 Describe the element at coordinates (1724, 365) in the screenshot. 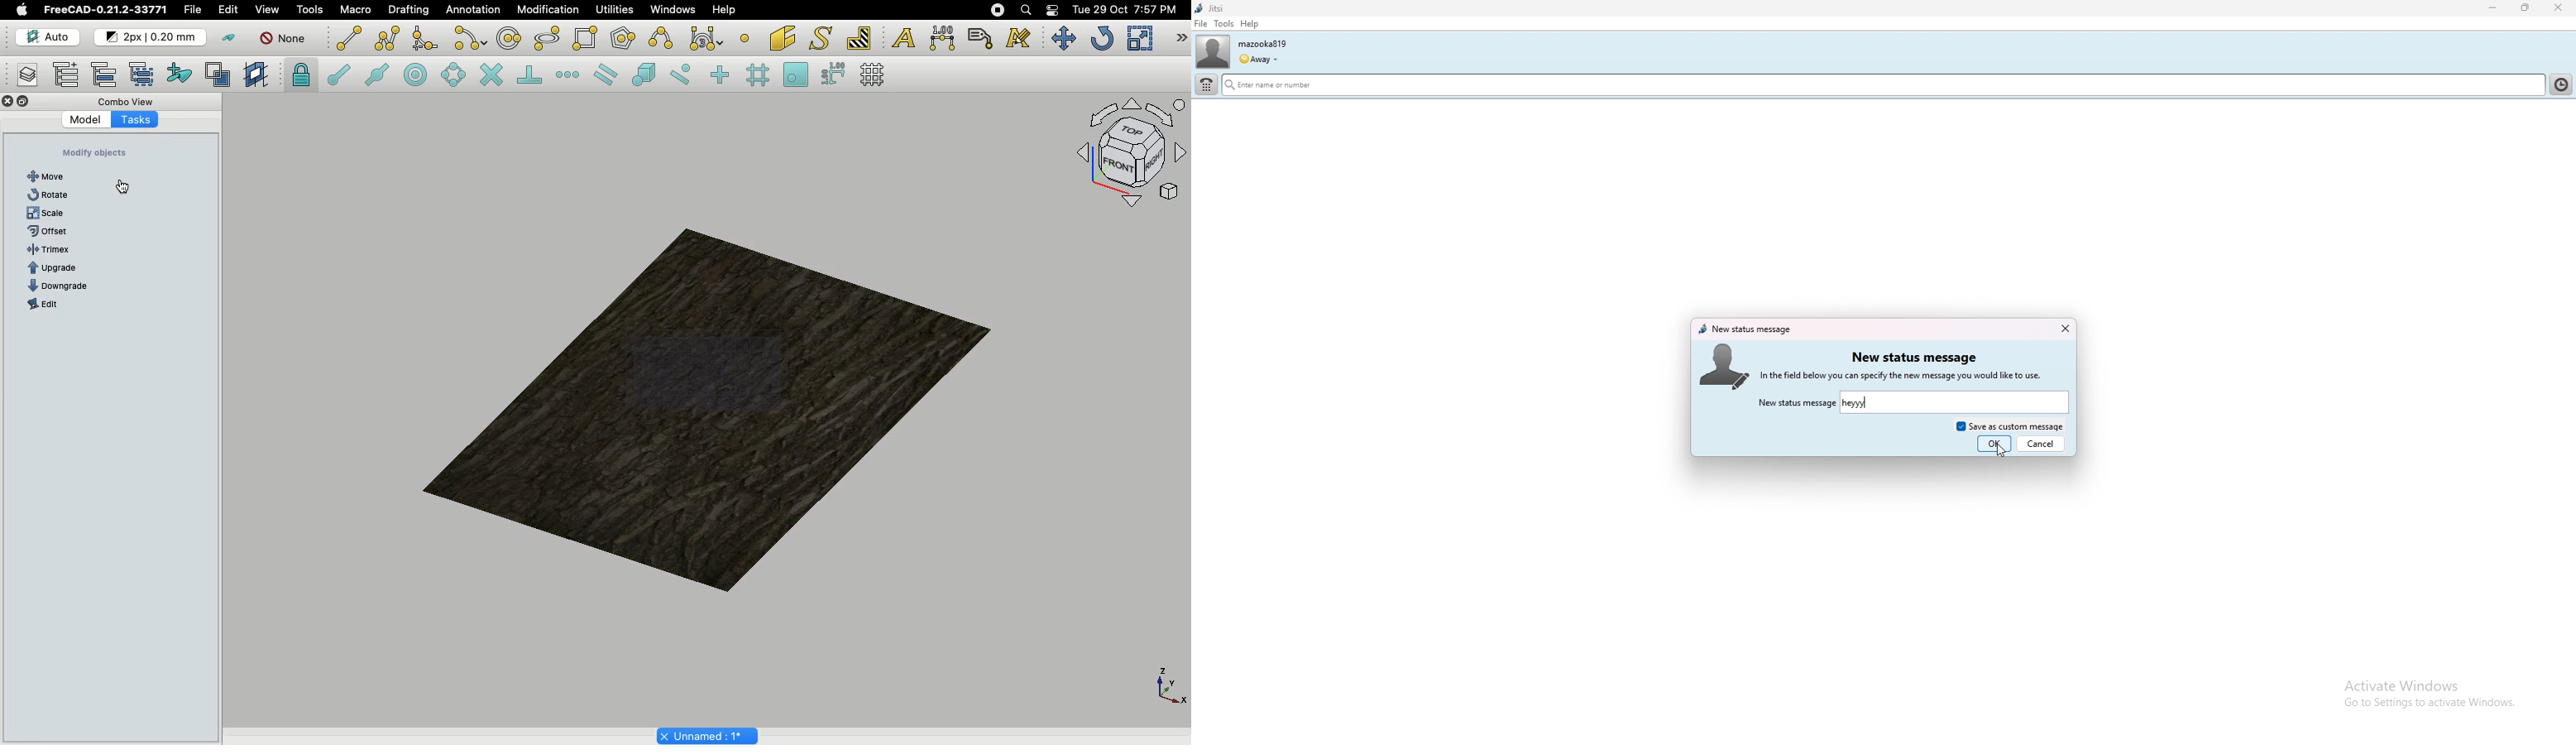

I see `picture` at that location.